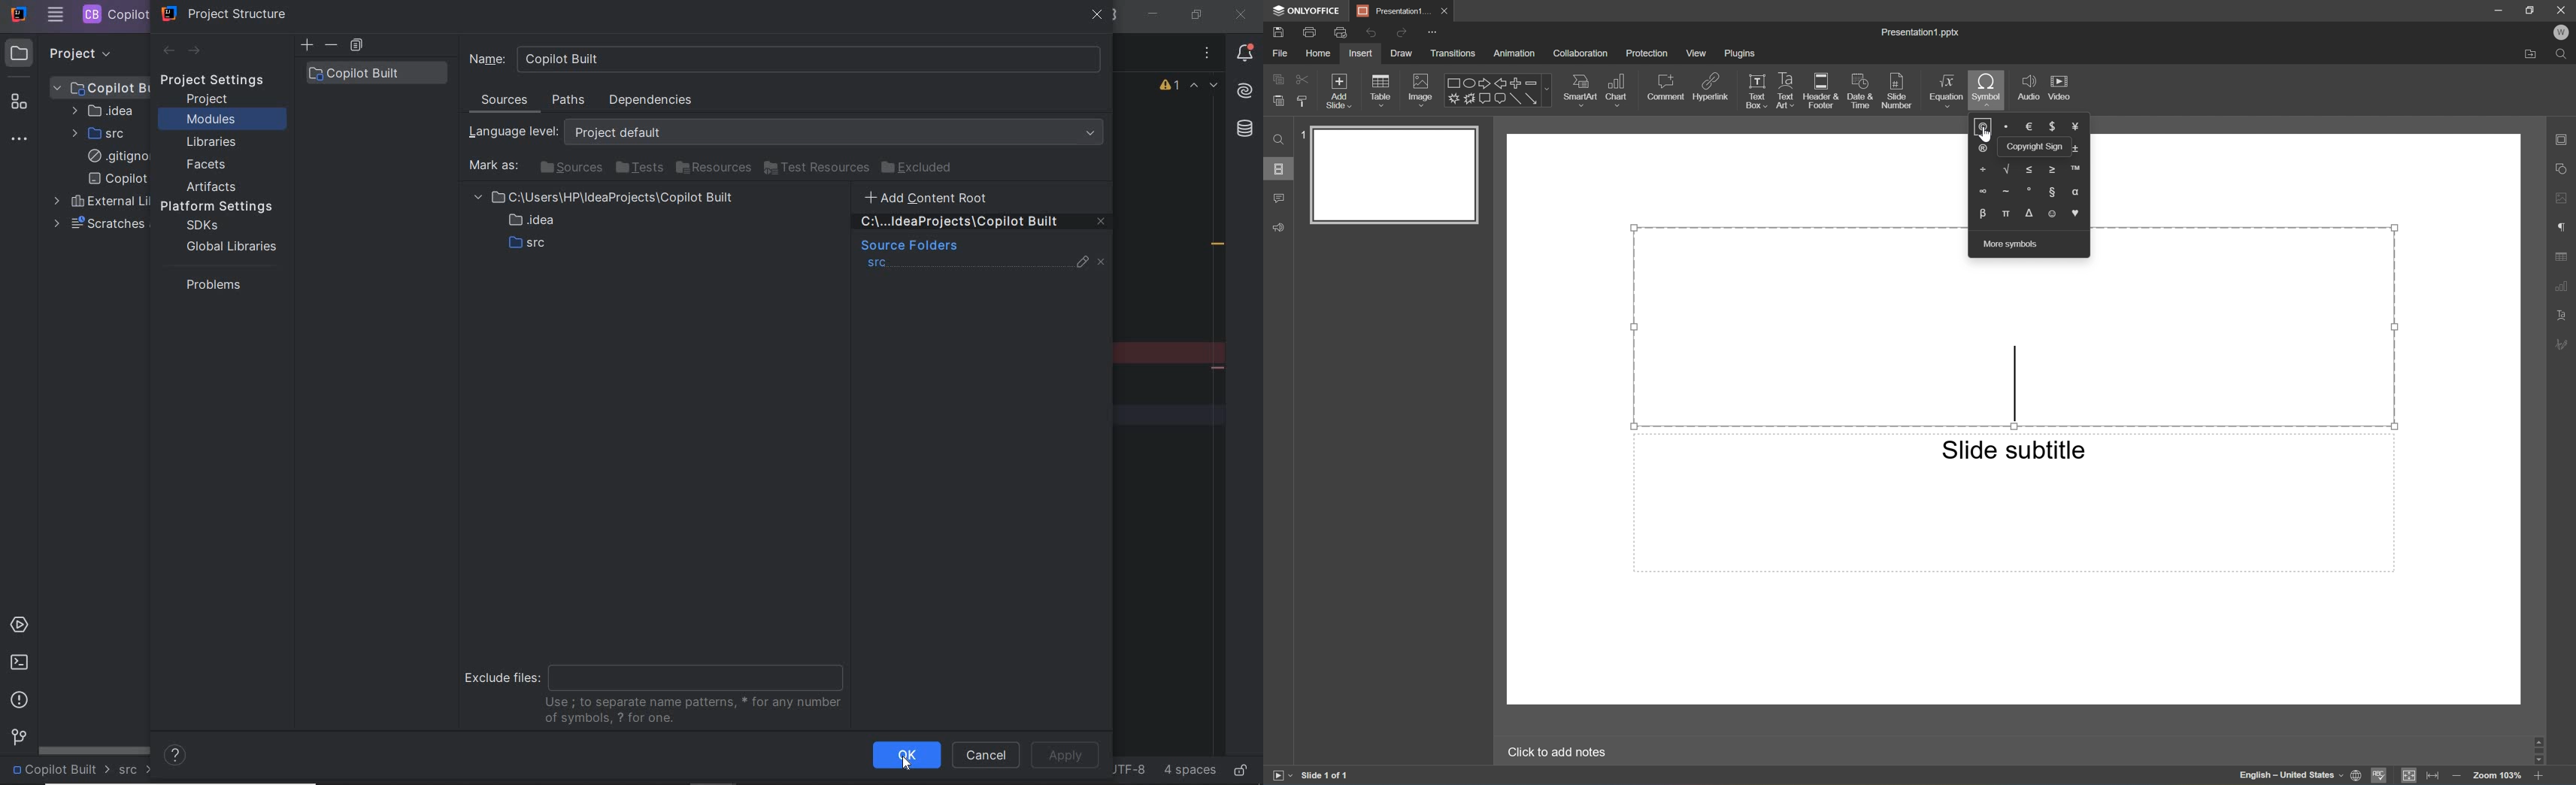  What do you see at coordinates (1277, 139) in the screenshot?
I see `Find` at bounding box center [1277, 139].